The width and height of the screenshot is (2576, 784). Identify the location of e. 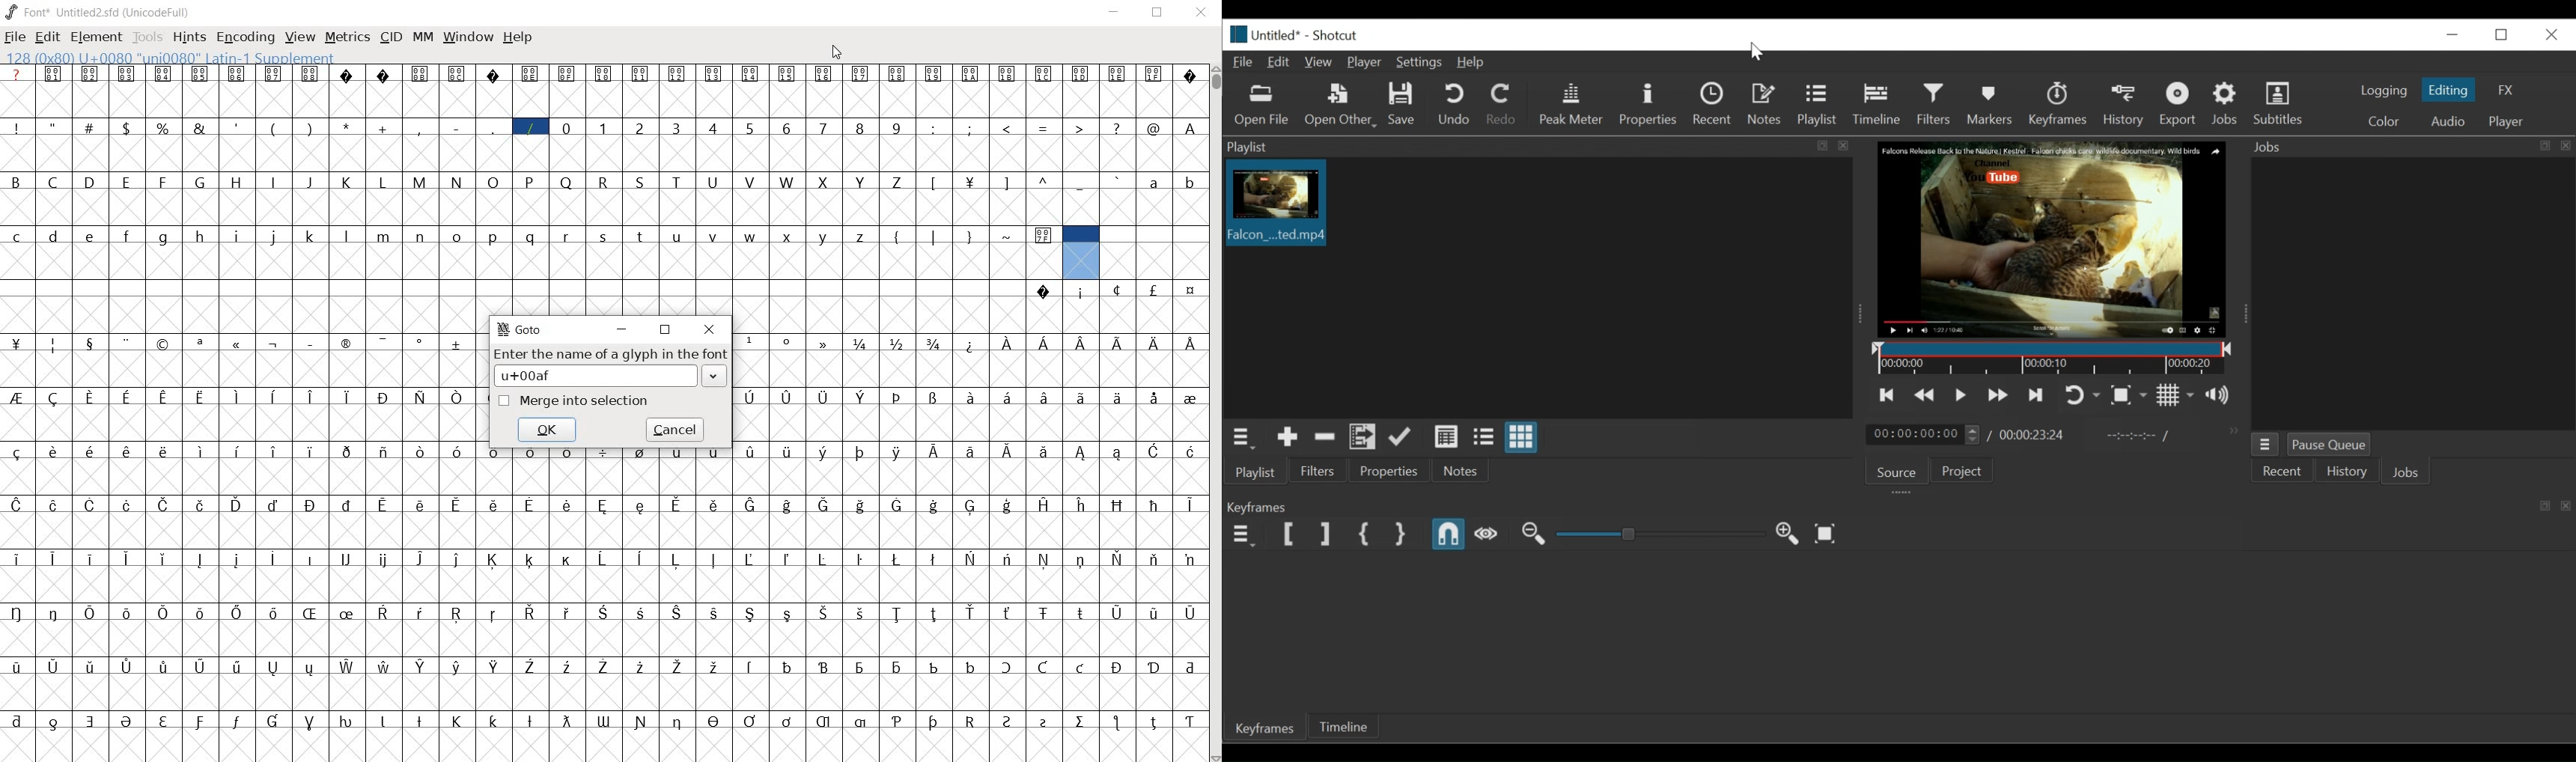
(91, 235).